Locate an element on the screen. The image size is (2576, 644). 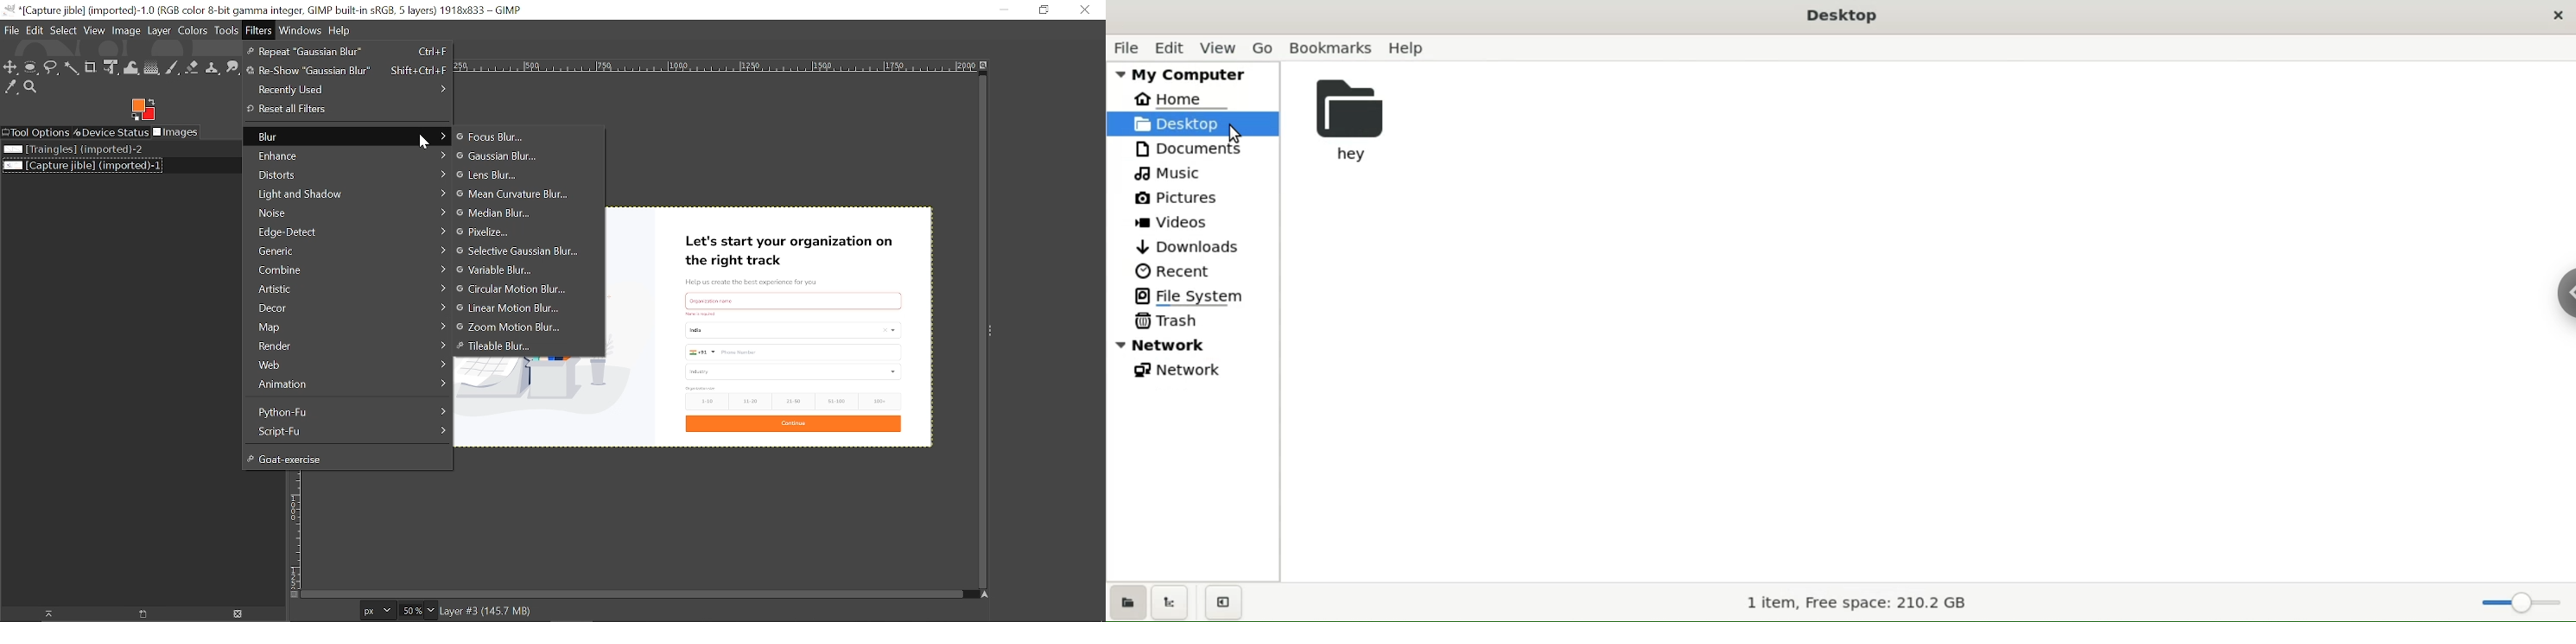
Unified transform tool is located at coordinates (111, 69).